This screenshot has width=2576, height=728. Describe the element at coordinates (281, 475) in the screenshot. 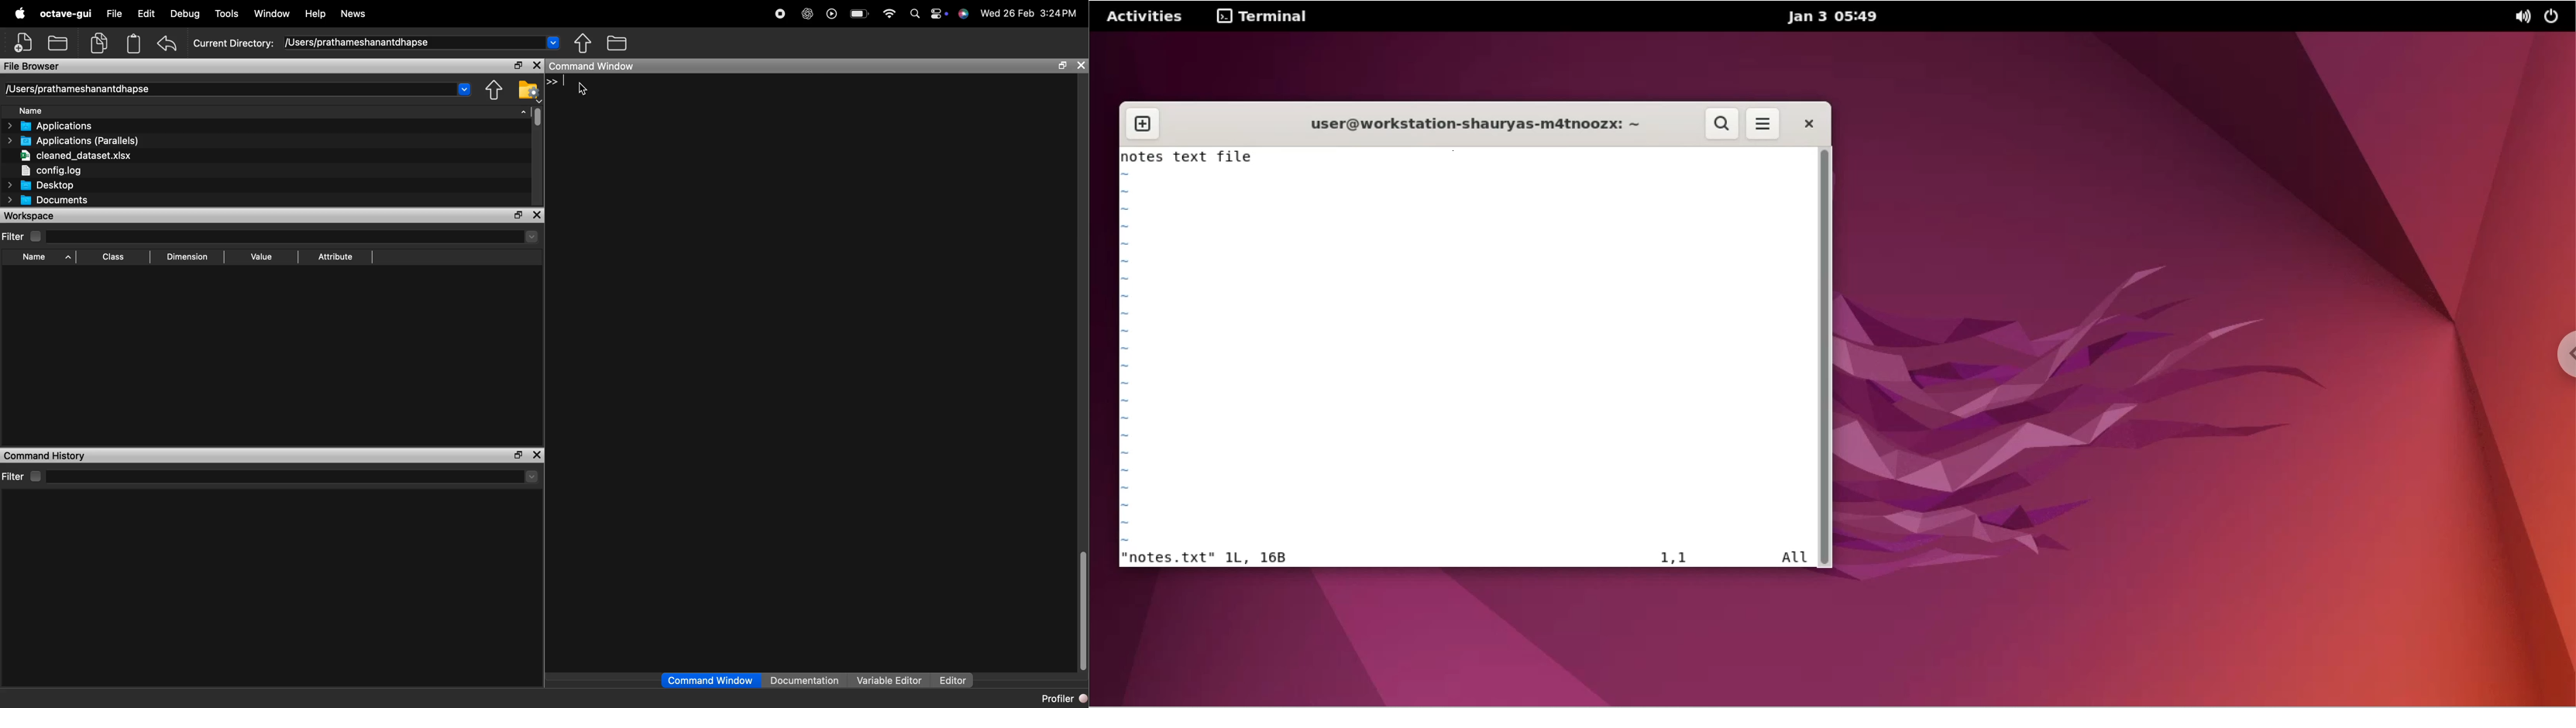

I see `Search box` at that location.